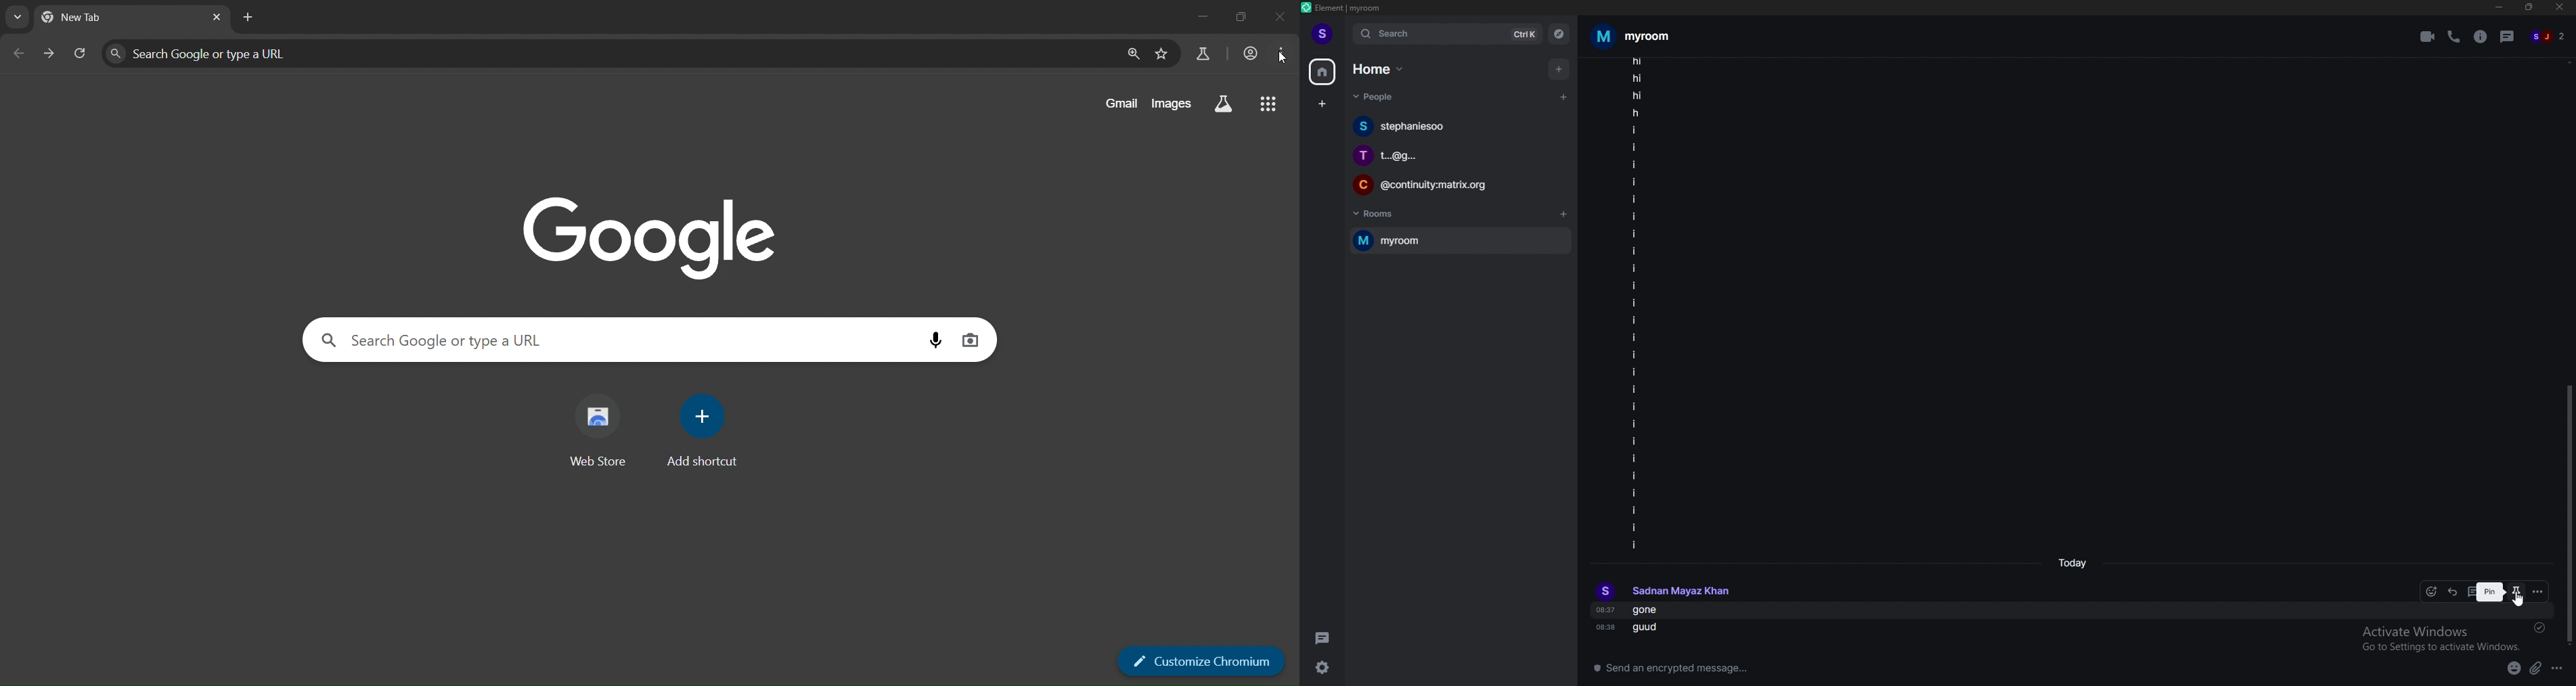 The width and height of the screenshot is (2576, 700). Describe the element at coordinates (2524, 604) in the screenshot. I see `cursor` at that location.